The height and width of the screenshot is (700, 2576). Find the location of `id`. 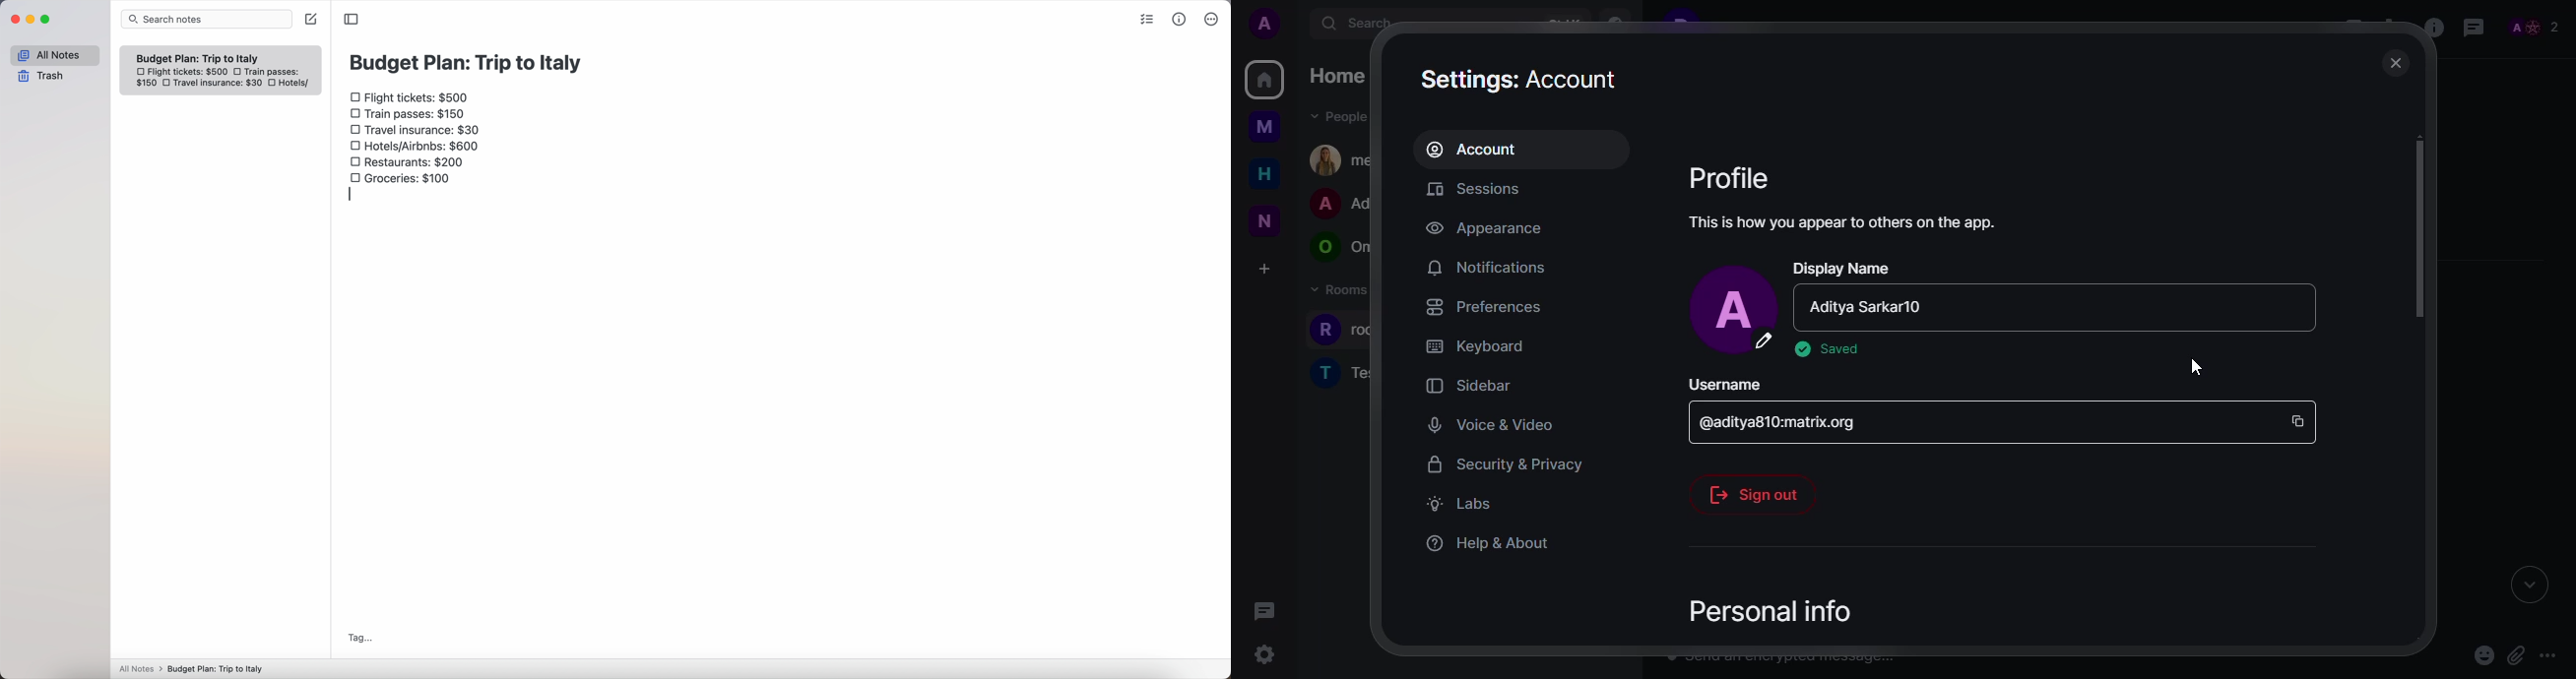

id is located at coordinates (1787, 419).